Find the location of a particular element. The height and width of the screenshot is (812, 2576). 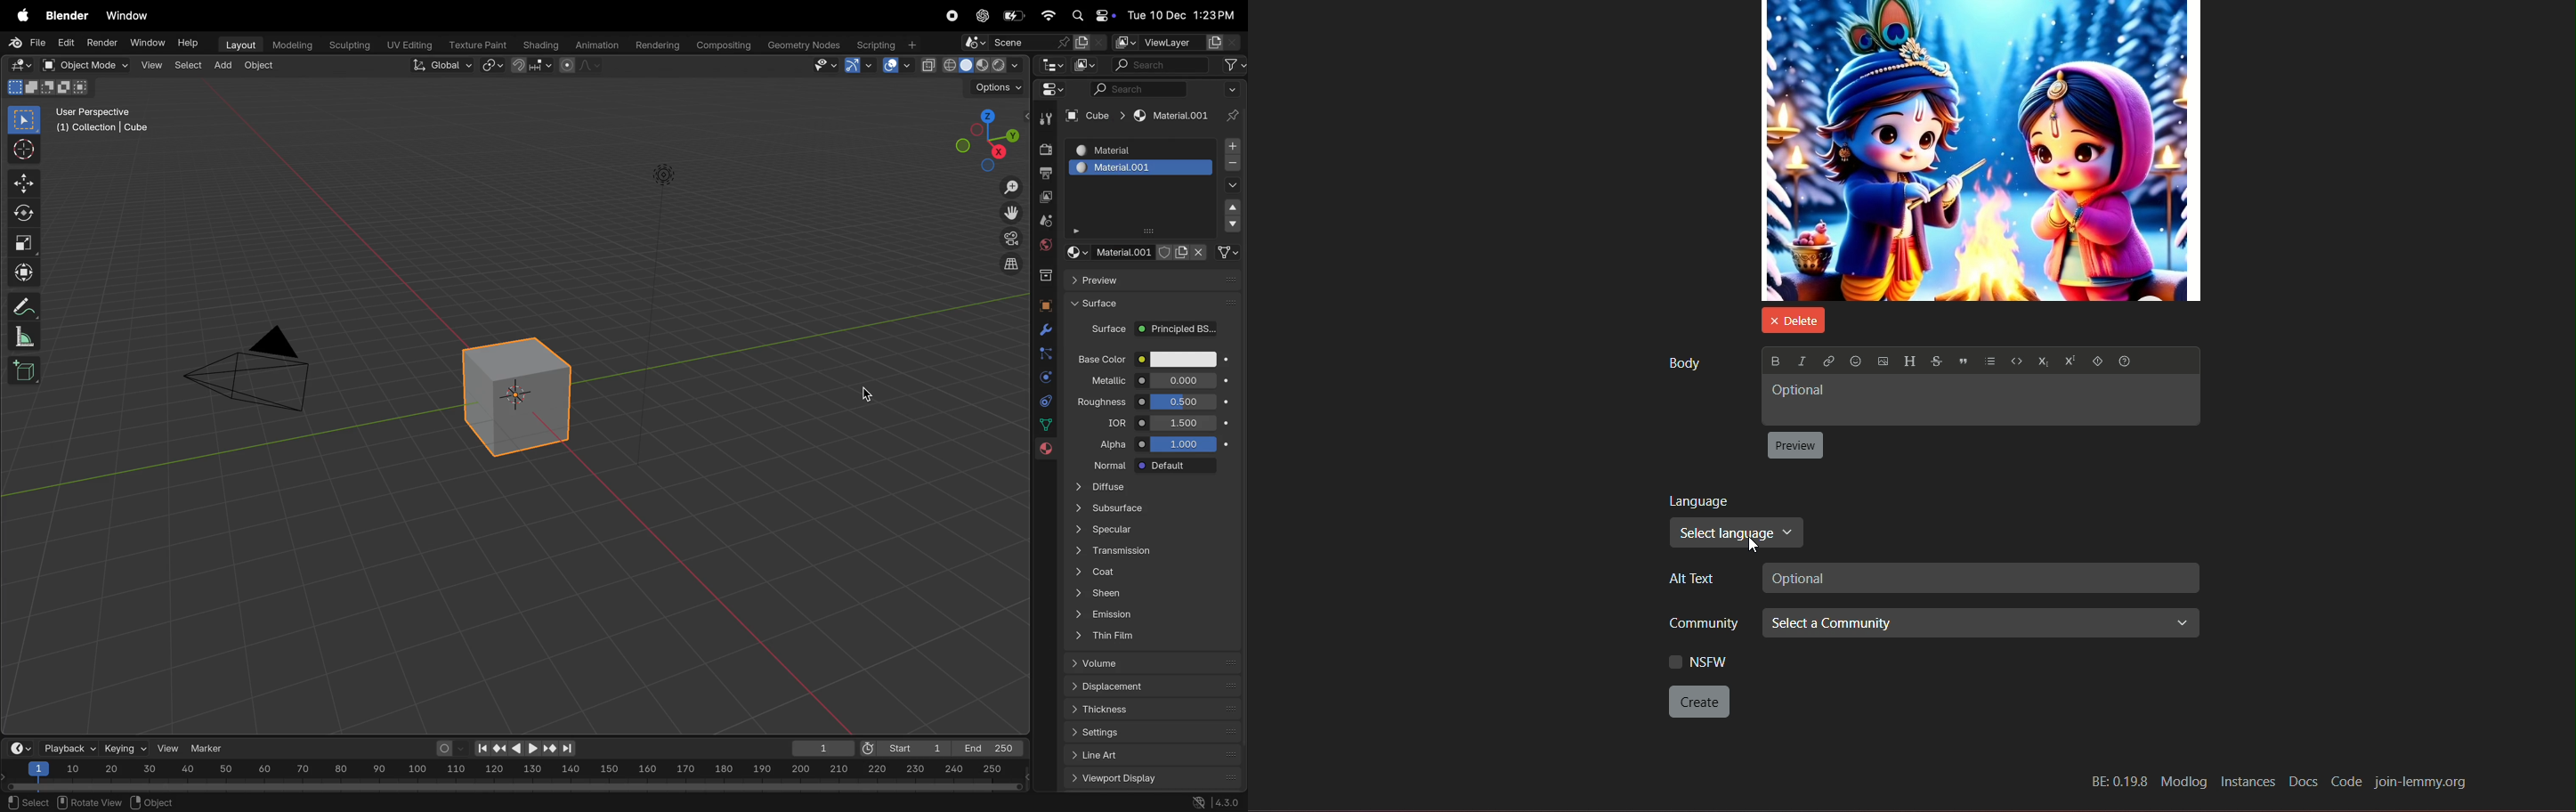

Create is located at coordinates (1700, 702).